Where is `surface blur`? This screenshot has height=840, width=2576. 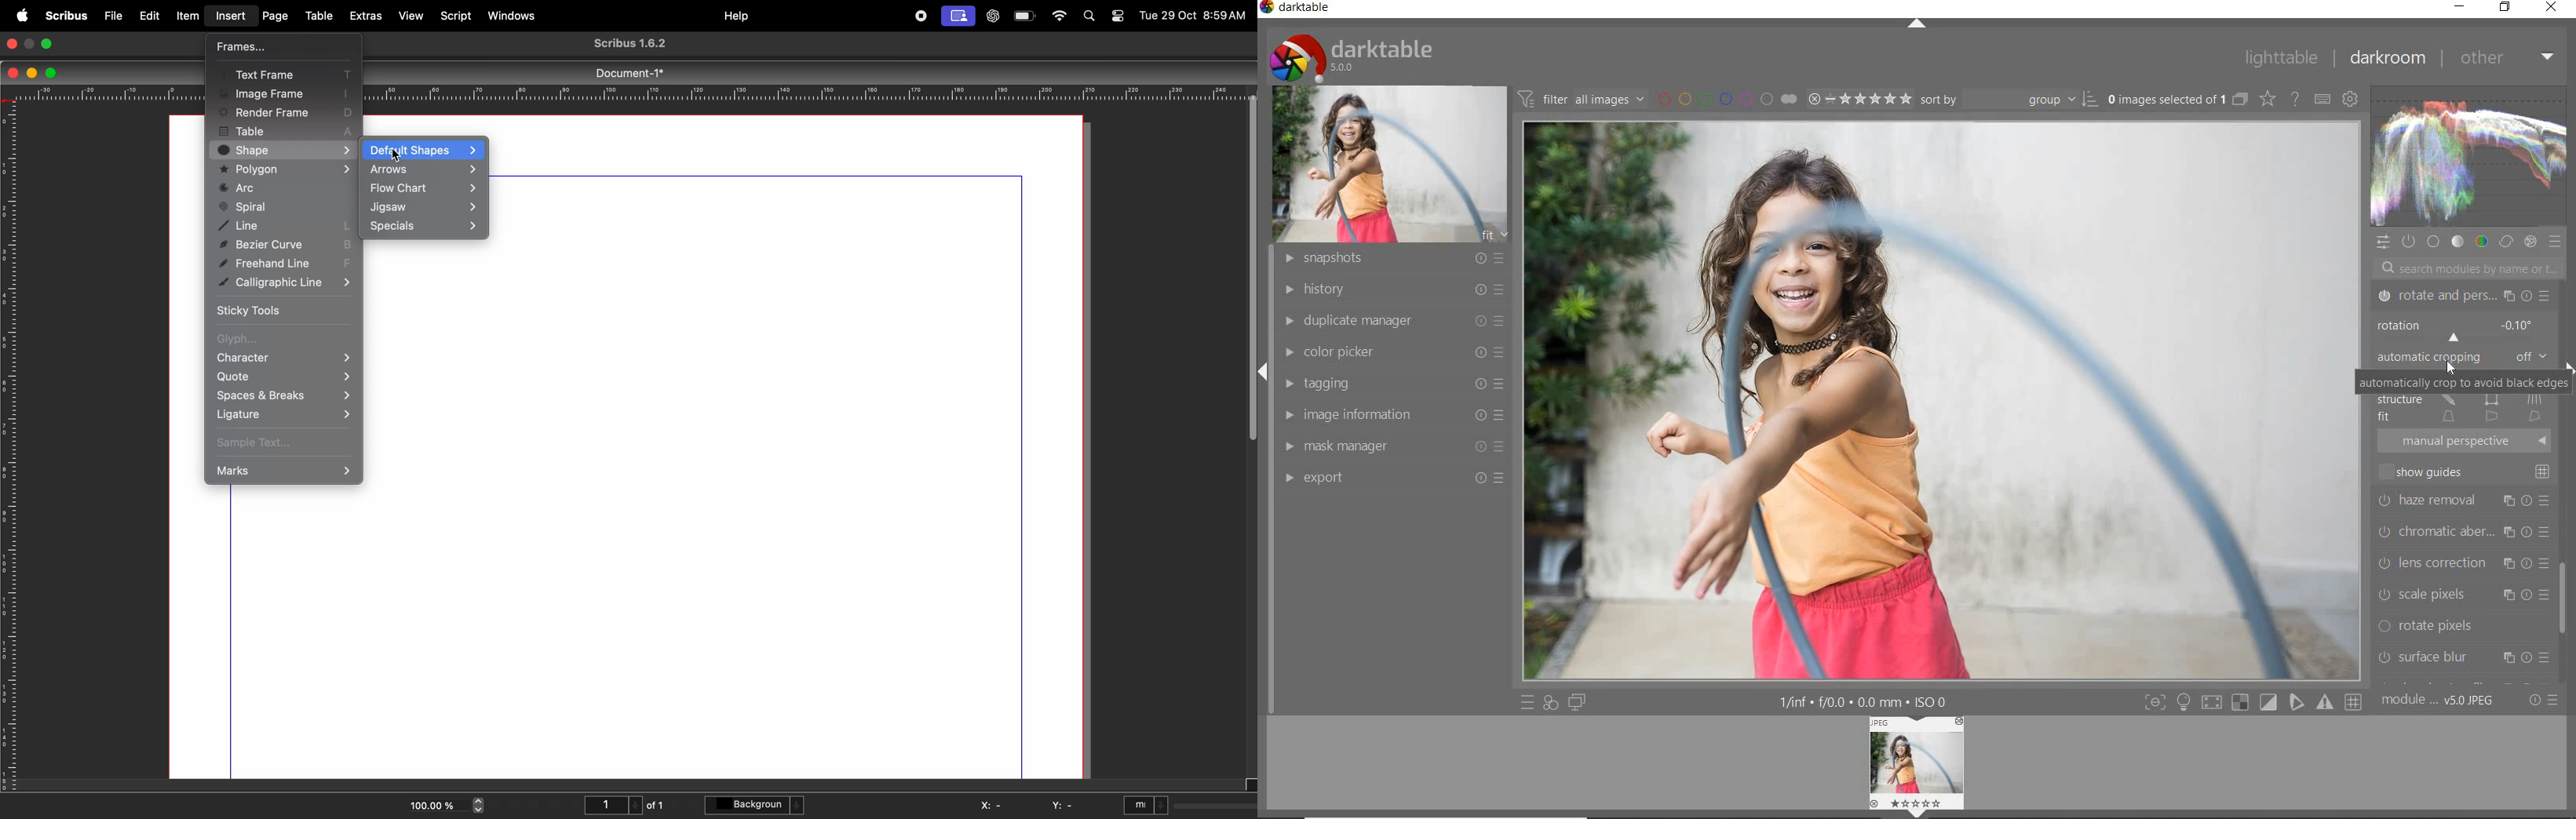 surface blur is located at coordinates (2464, 659).